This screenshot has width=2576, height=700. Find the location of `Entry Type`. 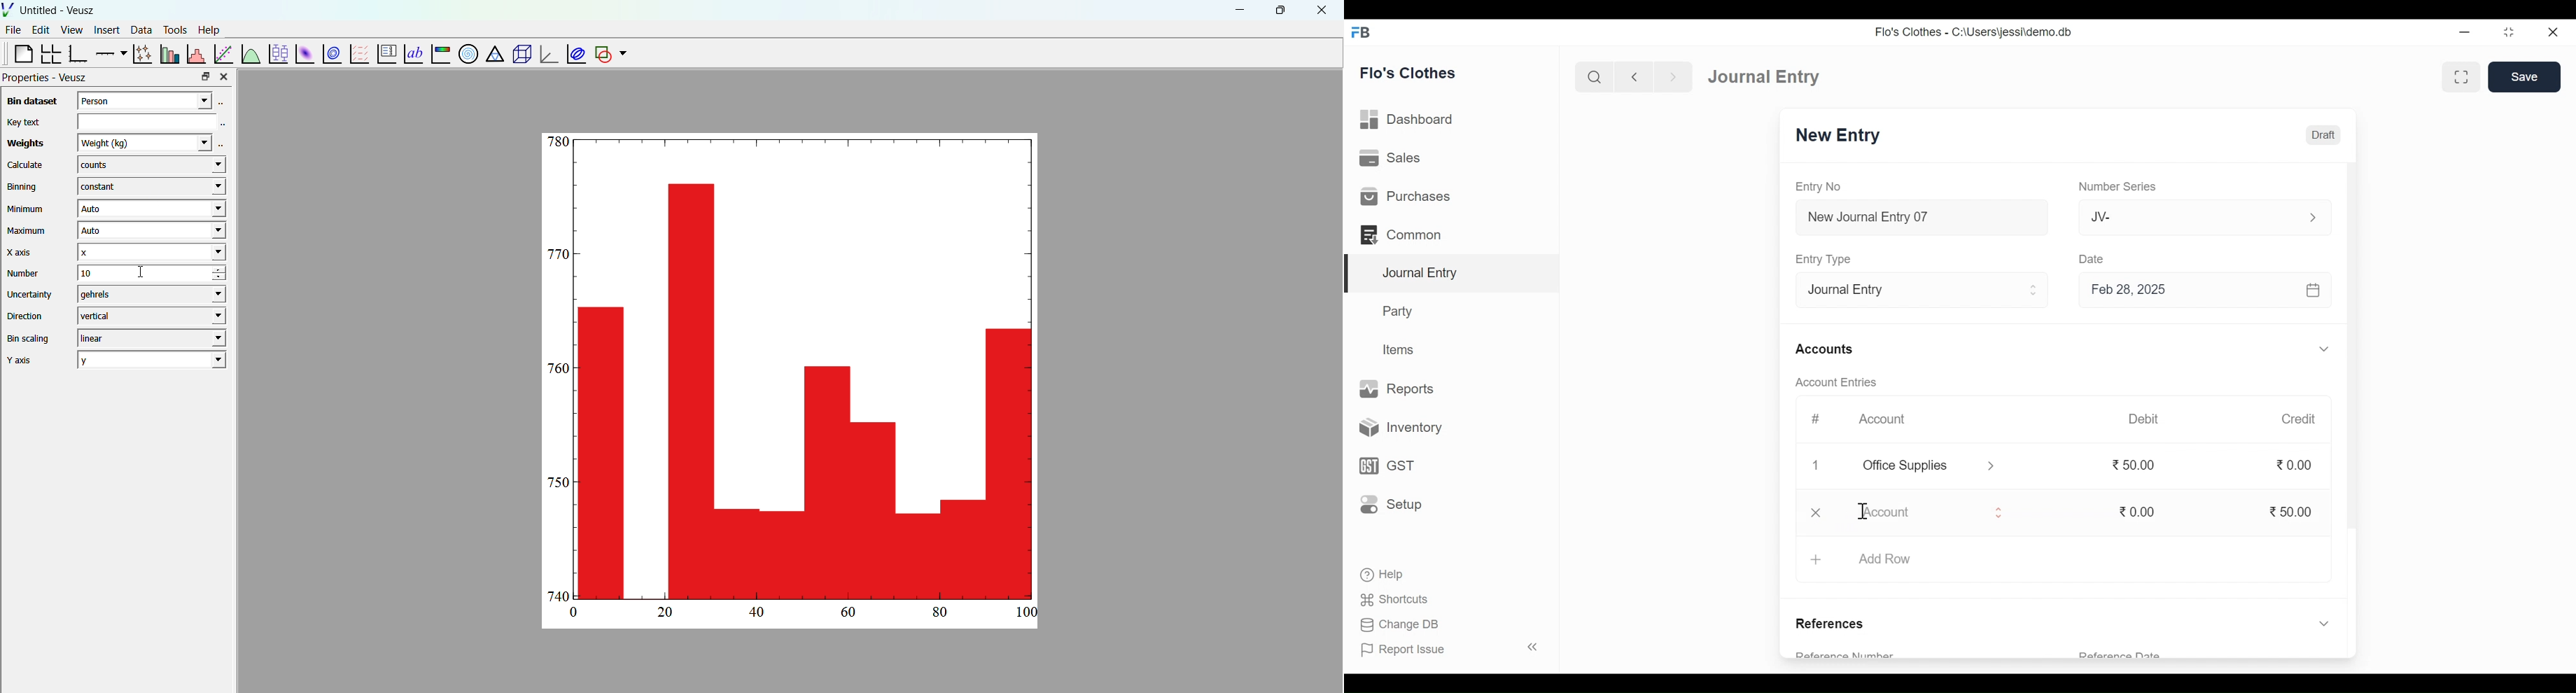

Entry Type is located at coordinates (1827, 259).